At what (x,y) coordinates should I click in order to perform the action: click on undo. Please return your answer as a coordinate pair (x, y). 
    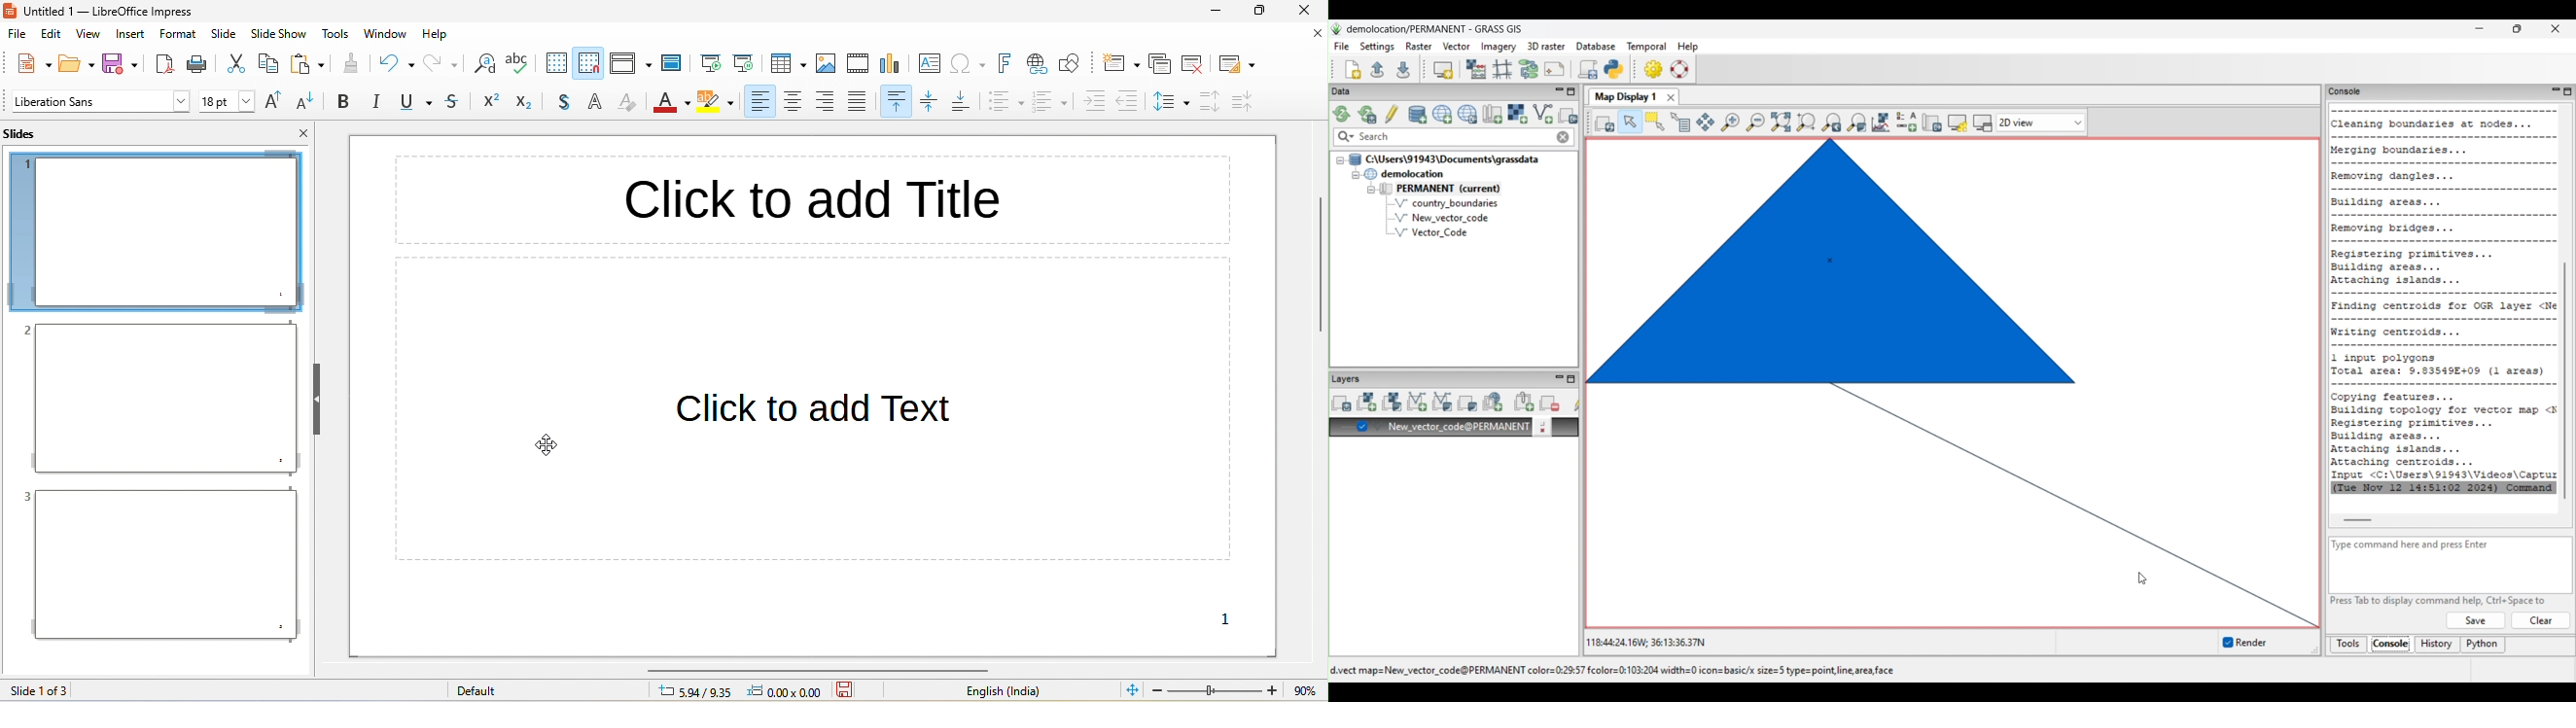
    Looking at the image, I should click on (396, 62).